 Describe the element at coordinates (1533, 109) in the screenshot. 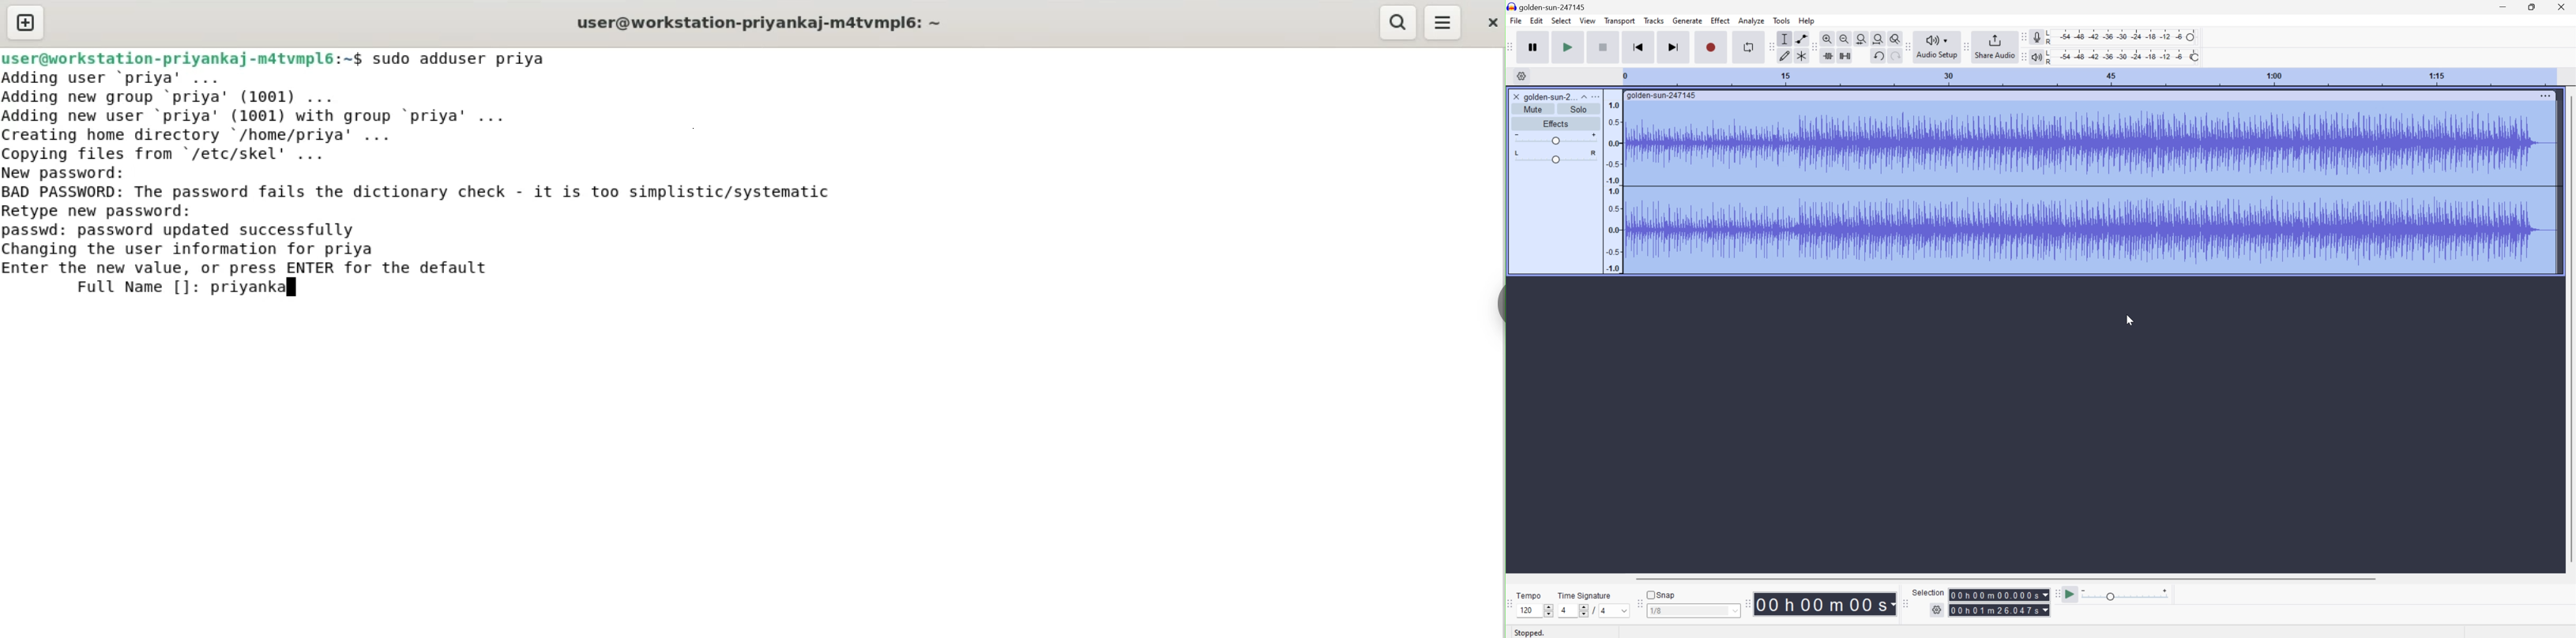

I see `Mute` at that location.